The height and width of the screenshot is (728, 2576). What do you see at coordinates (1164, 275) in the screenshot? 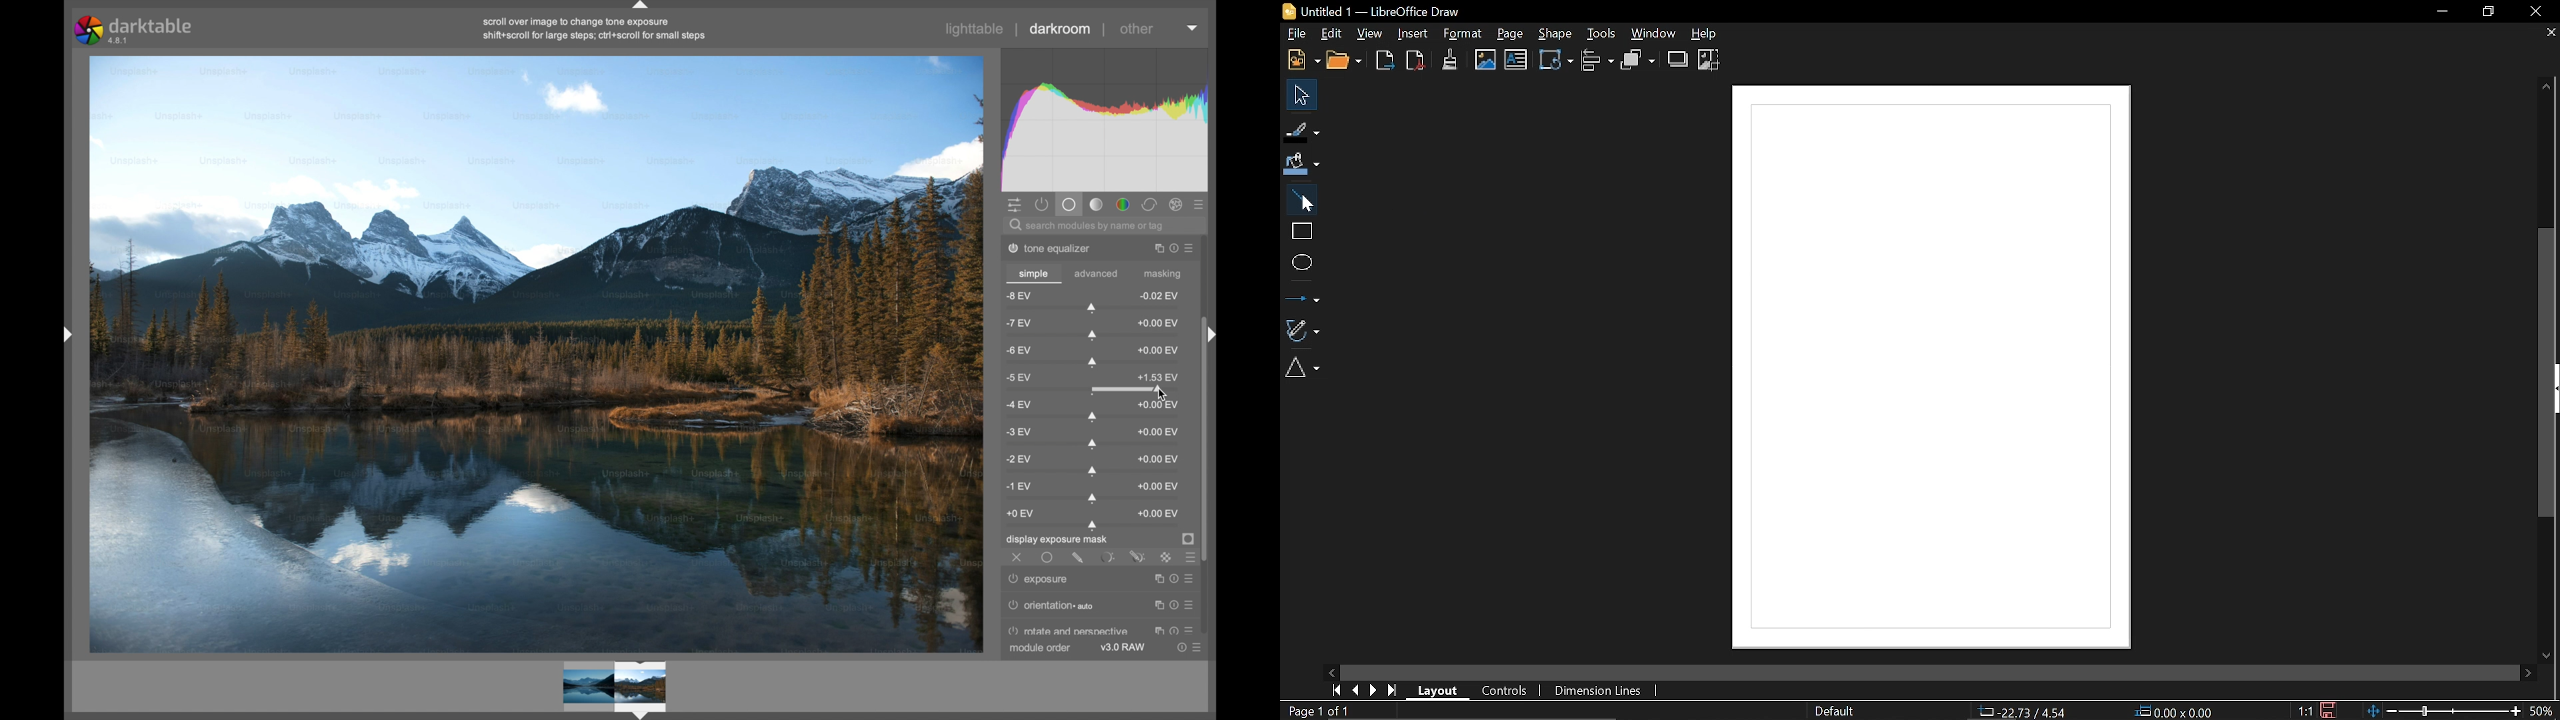
I see `masking` at bounding box center [1164, 275].